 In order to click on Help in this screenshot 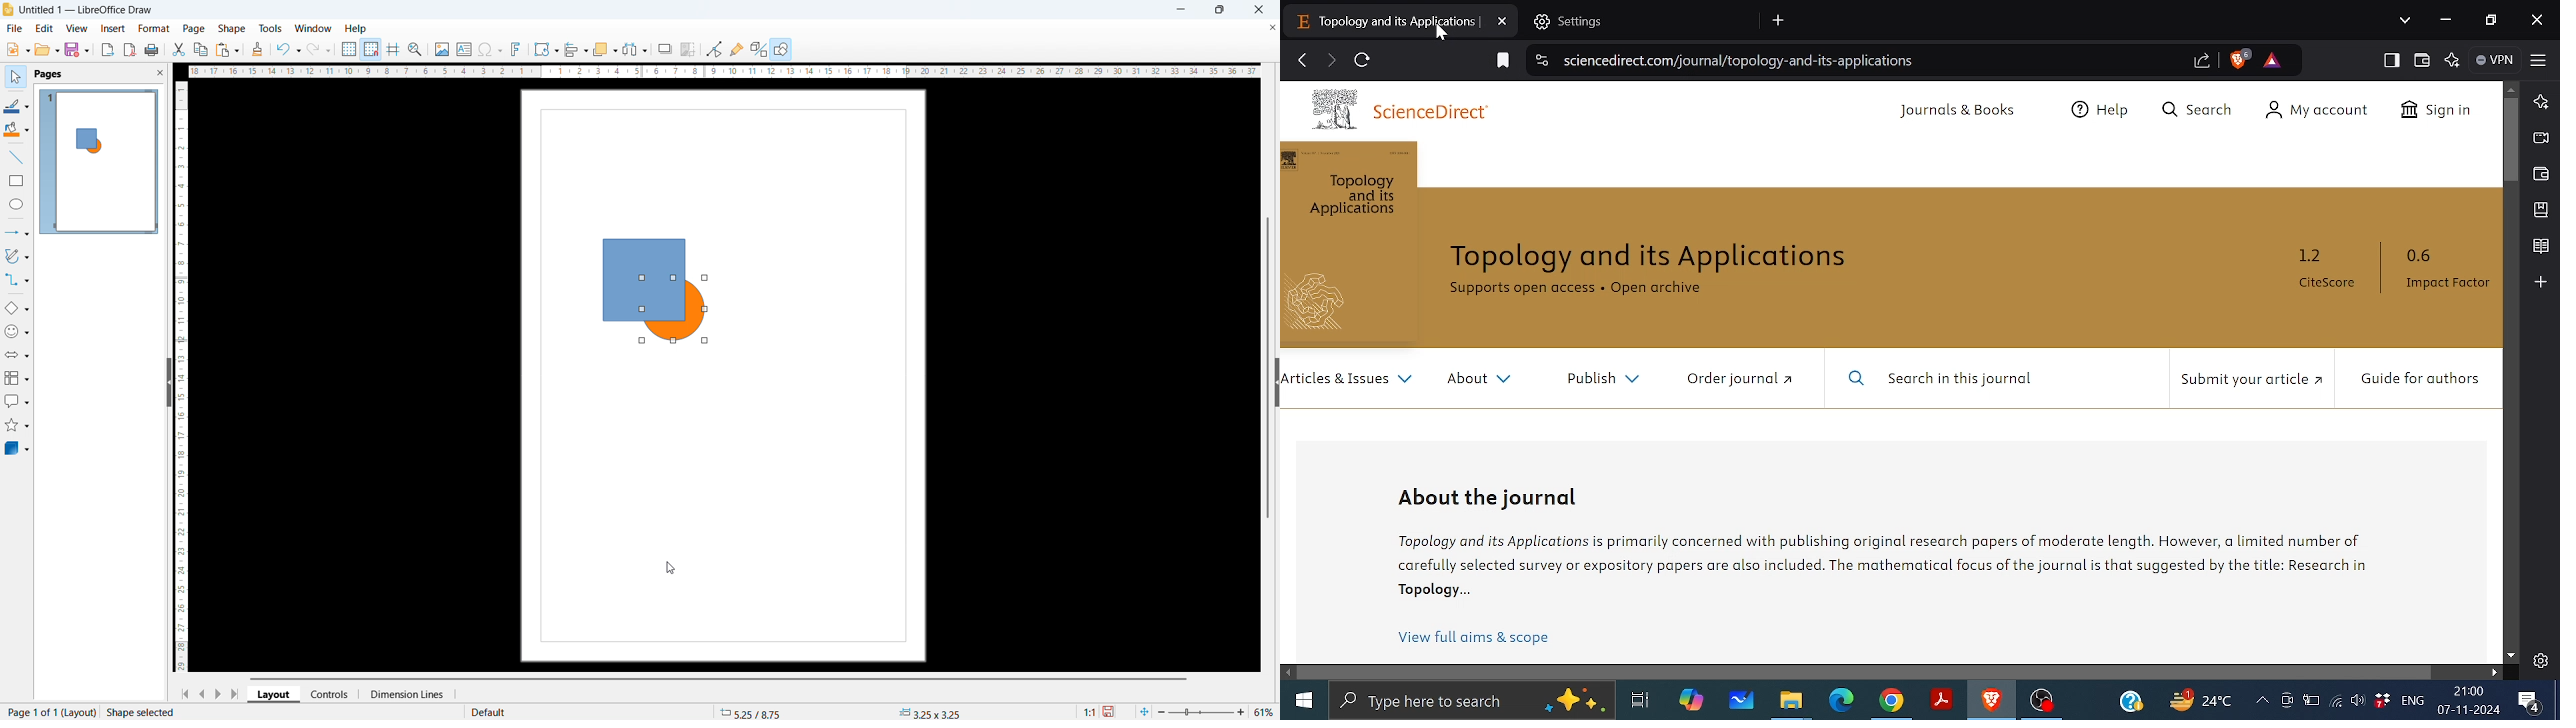, I will do `click(2133, 700)`.